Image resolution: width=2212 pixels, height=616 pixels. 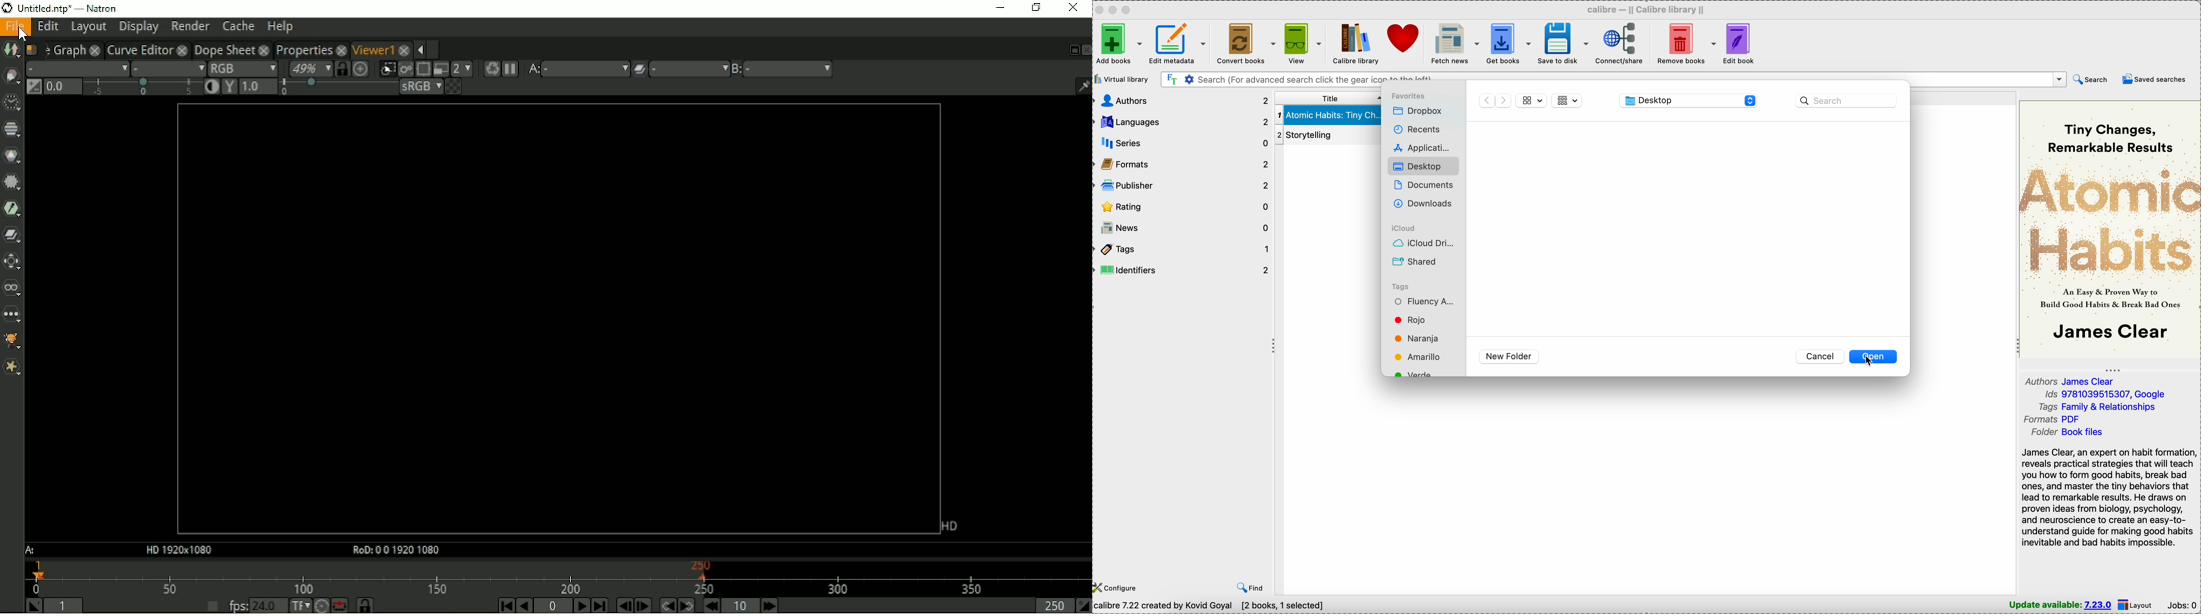 What do you see at coordinates (1690, 101) in the screenshot?
I see `location/Desktop` at bounding box center [1690, 101].